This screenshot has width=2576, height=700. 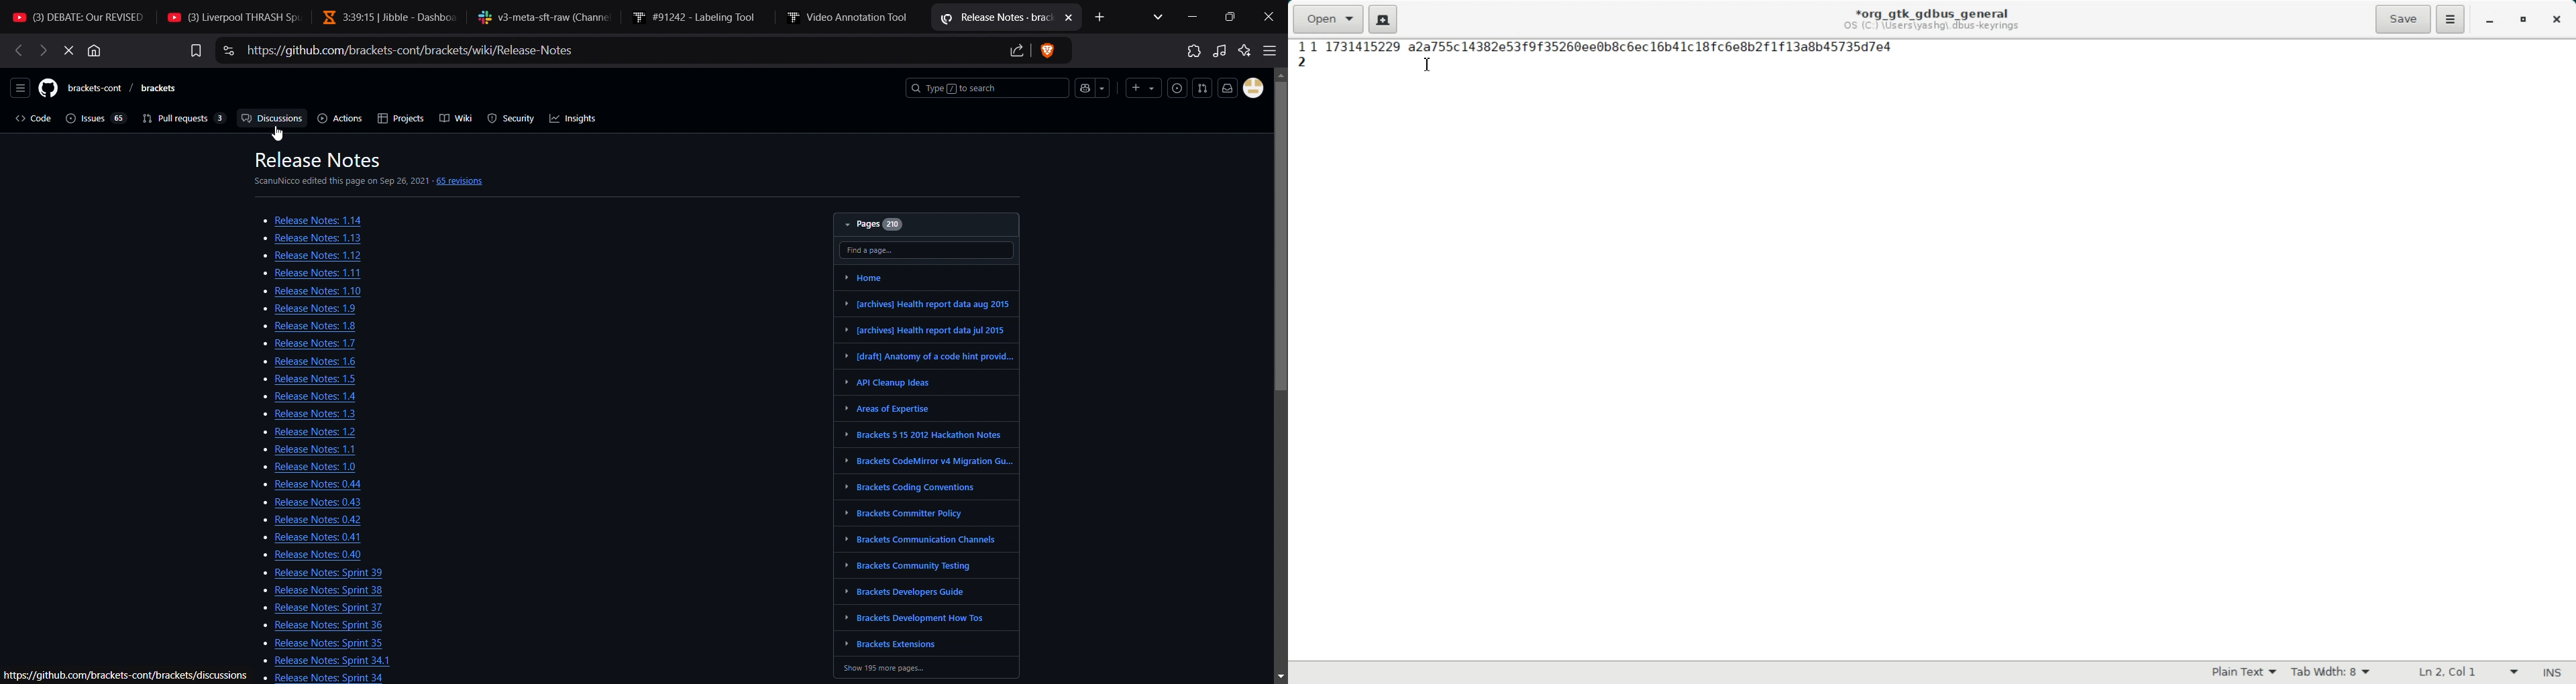 I want to click on profile, so click(x=1252, y=87).